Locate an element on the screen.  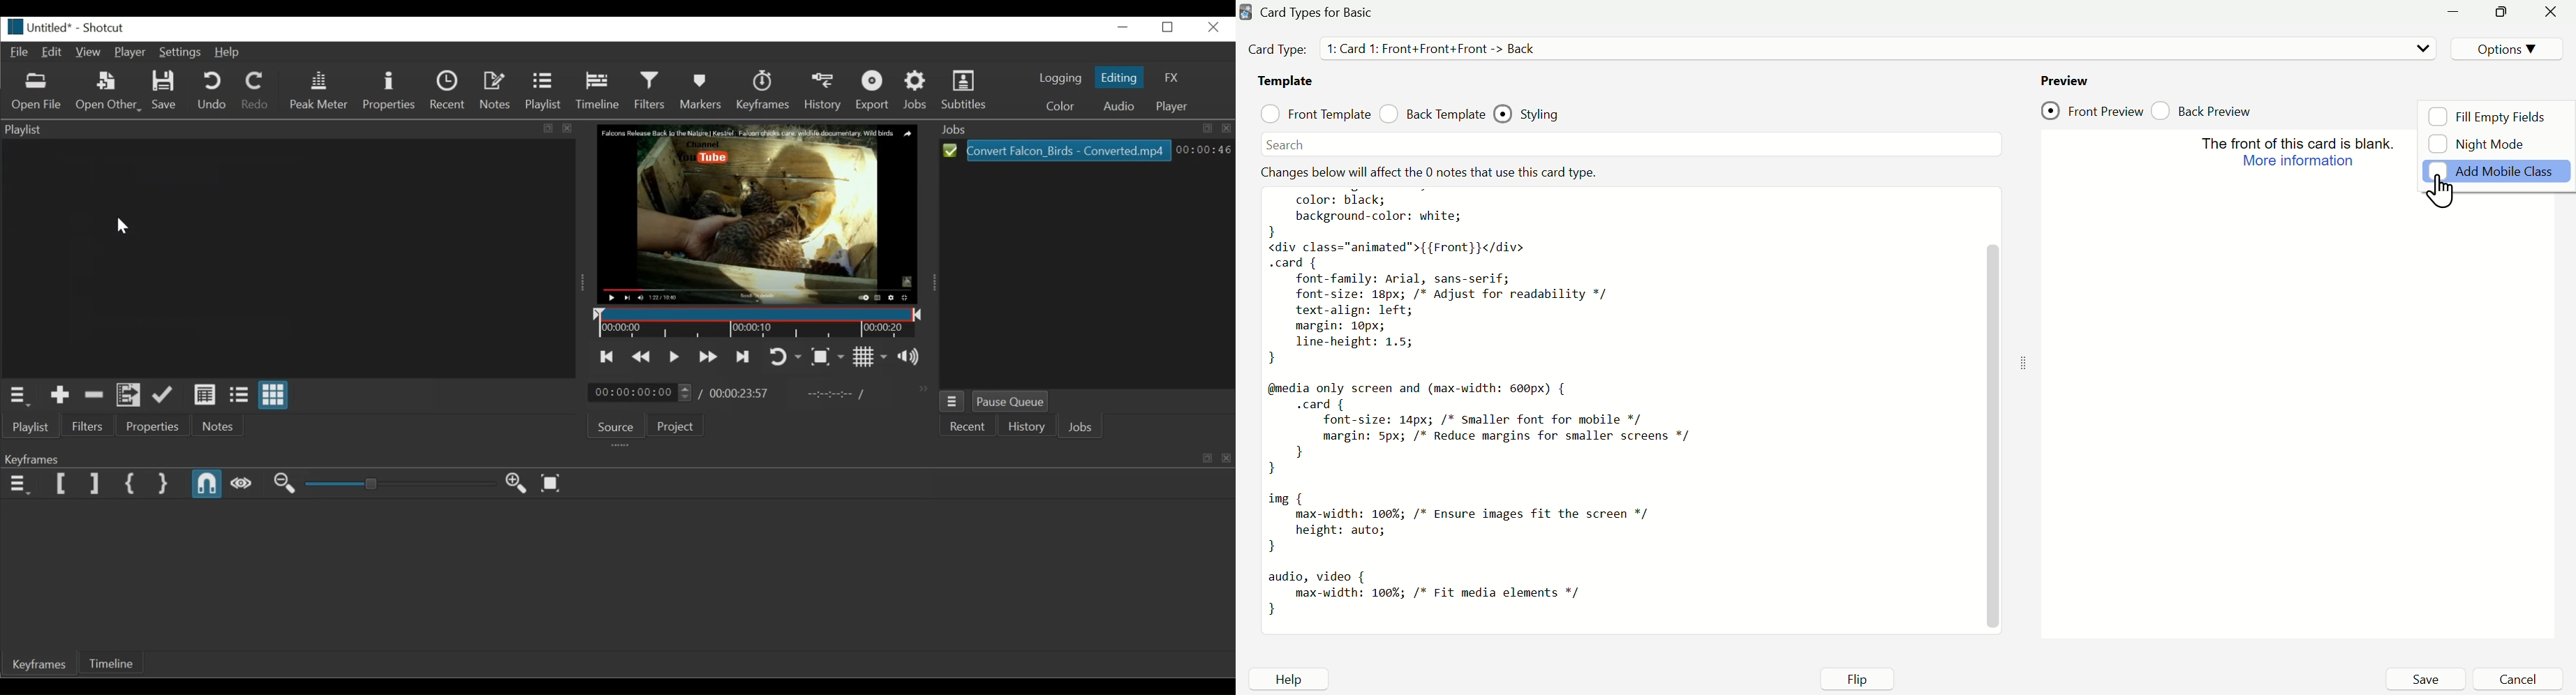
Update is located at coordinates (164, 398).